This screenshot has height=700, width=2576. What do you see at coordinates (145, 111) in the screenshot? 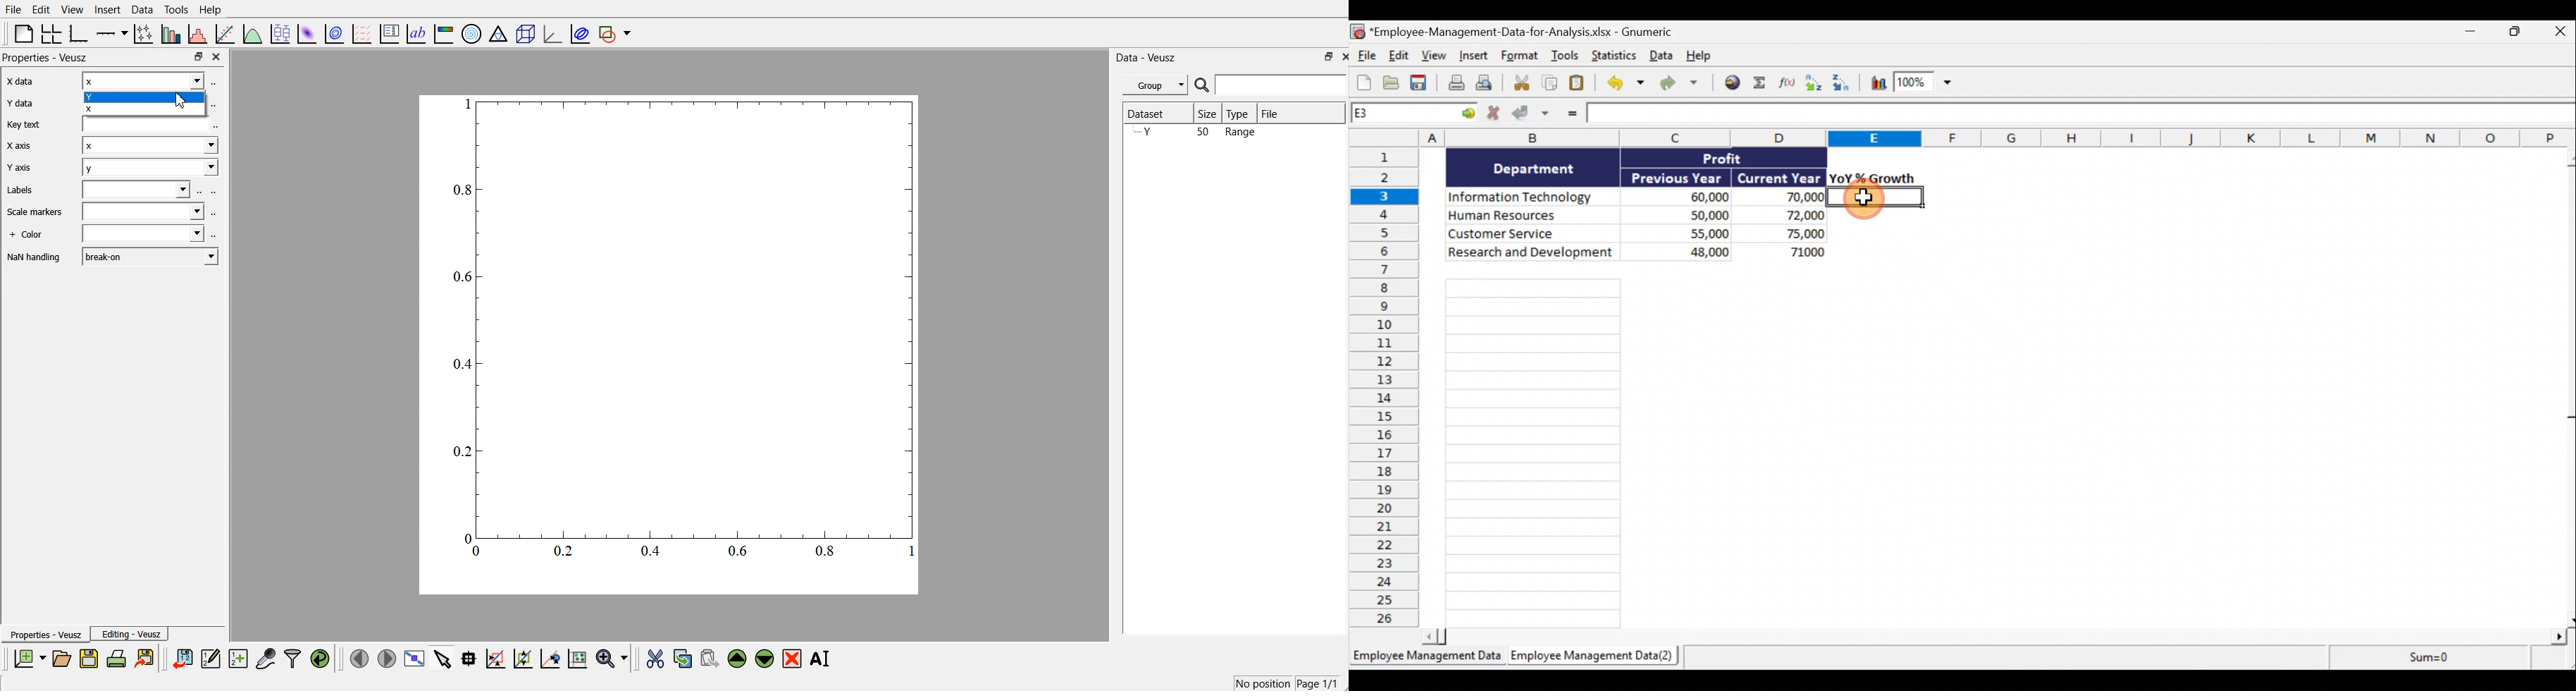
I see `x` at bounding box center [145, 111].